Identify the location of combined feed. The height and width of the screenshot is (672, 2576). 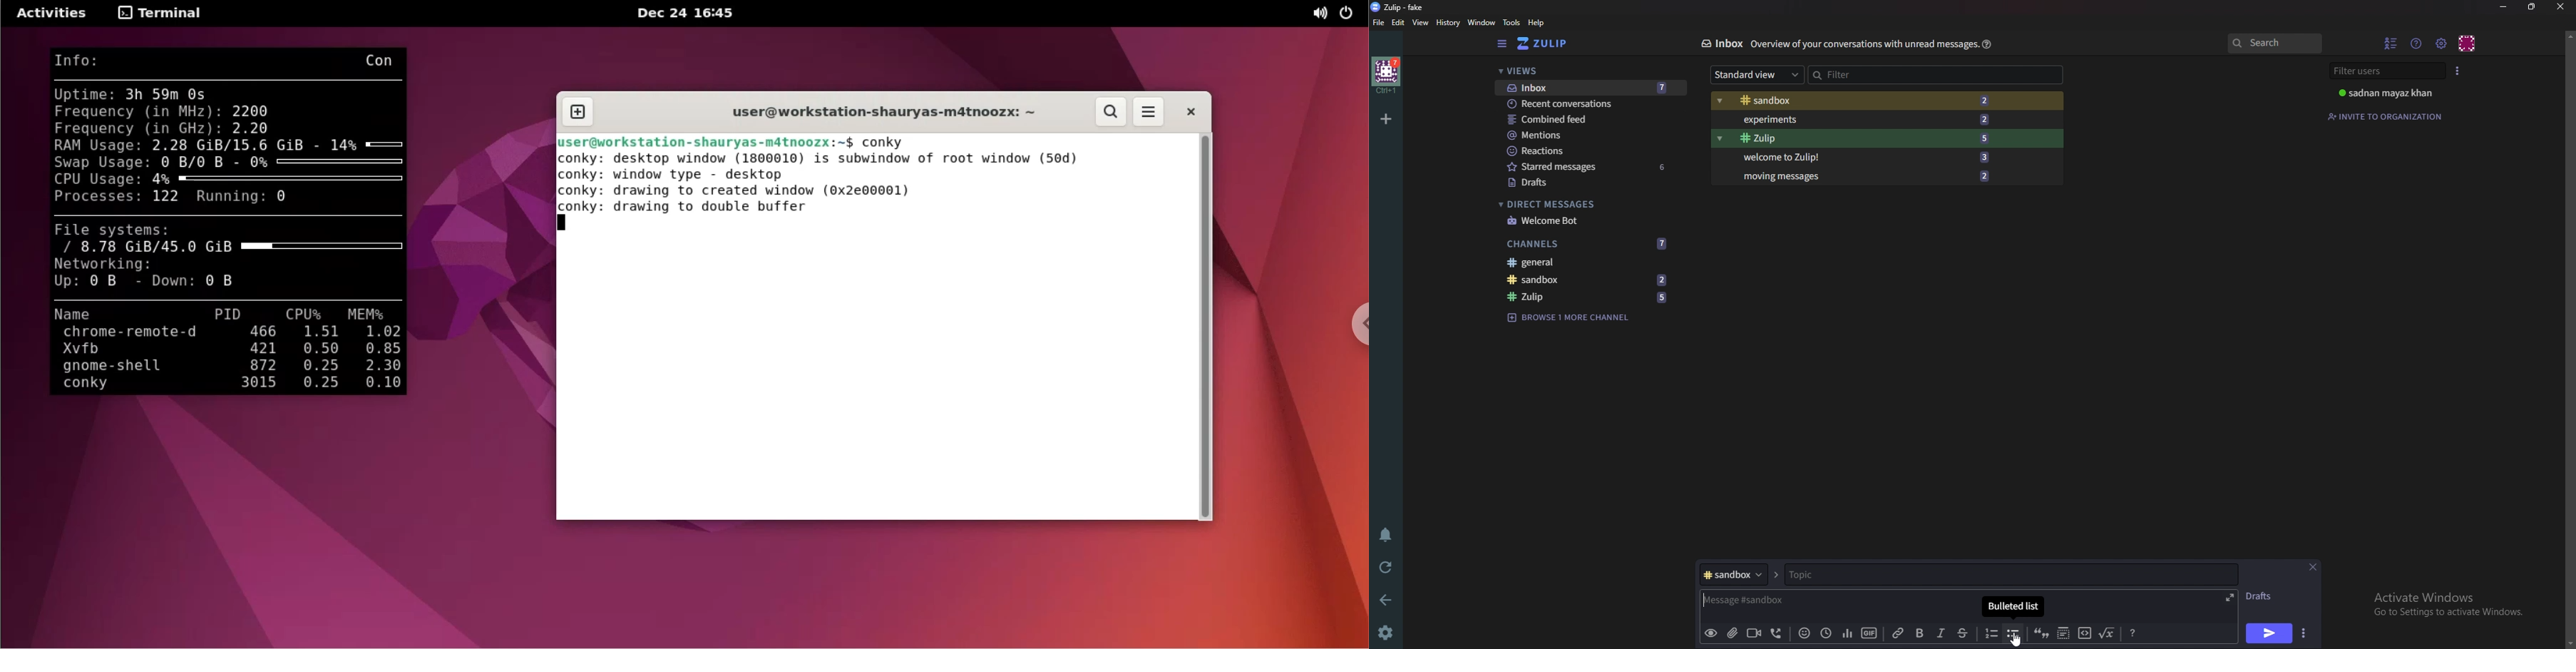
(1590, 119).